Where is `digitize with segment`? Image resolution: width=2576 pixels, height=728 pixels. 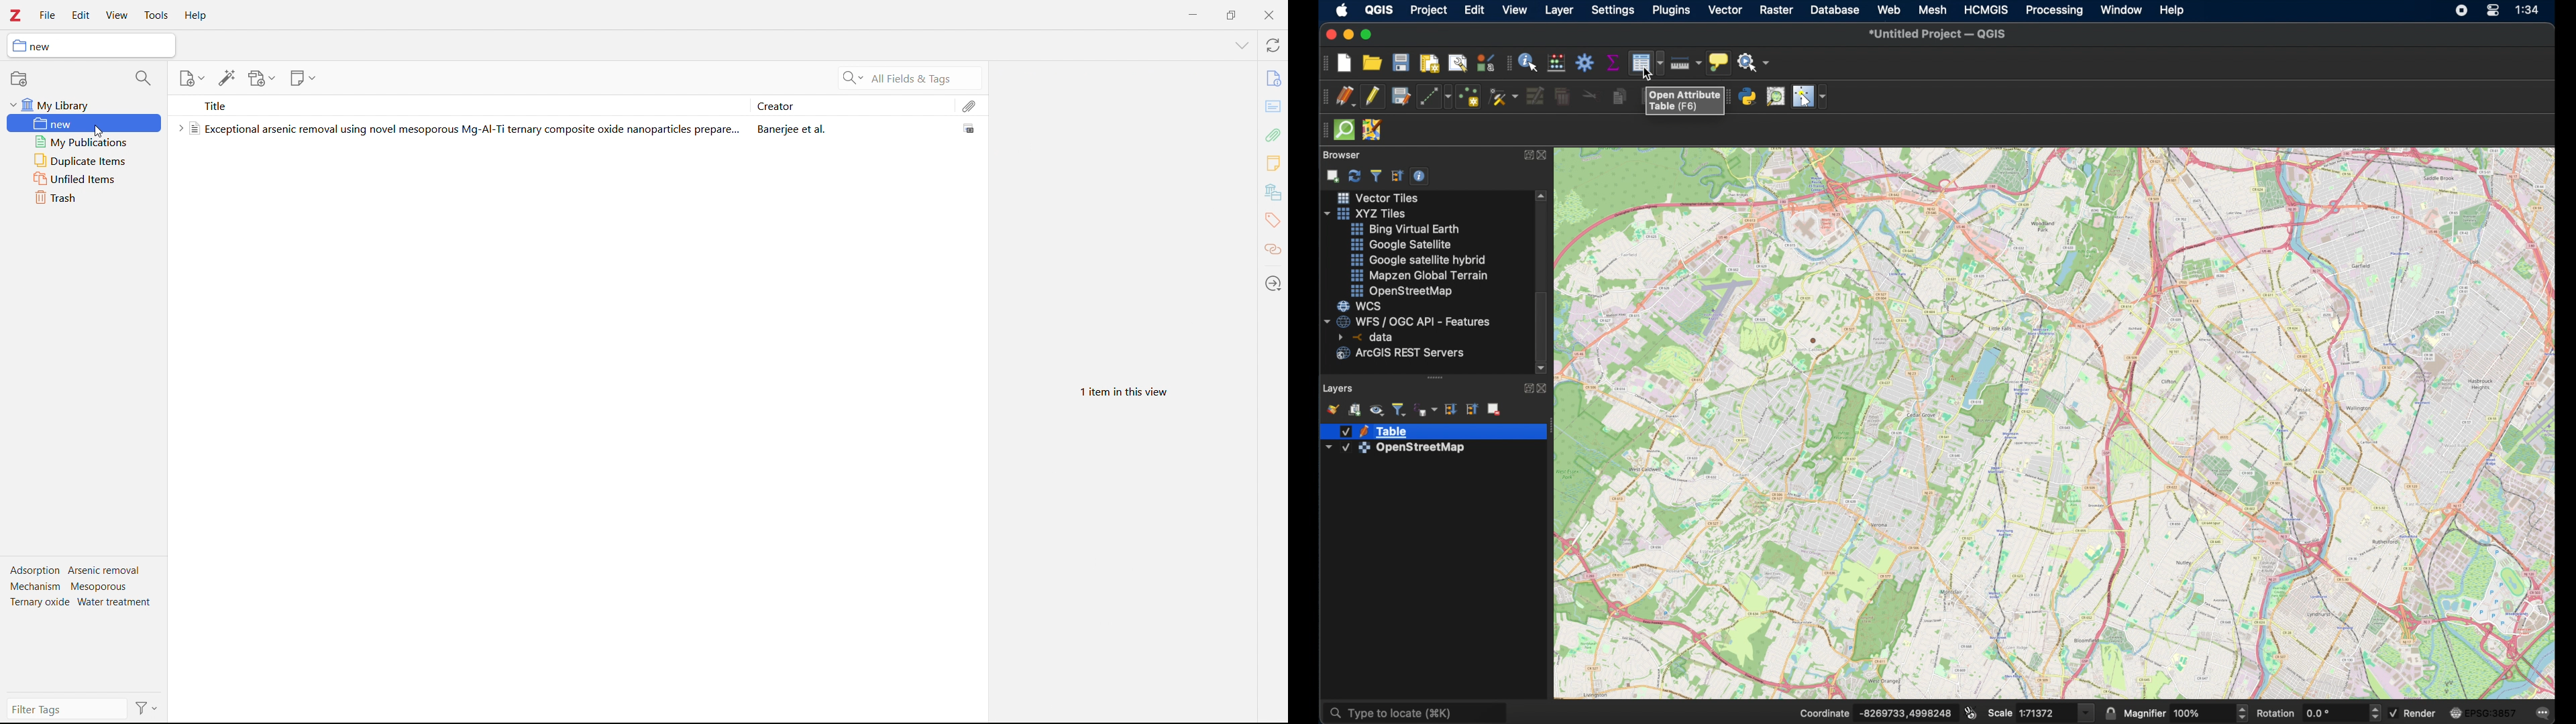
digitize with segment is located at coordinates (1434, 97).